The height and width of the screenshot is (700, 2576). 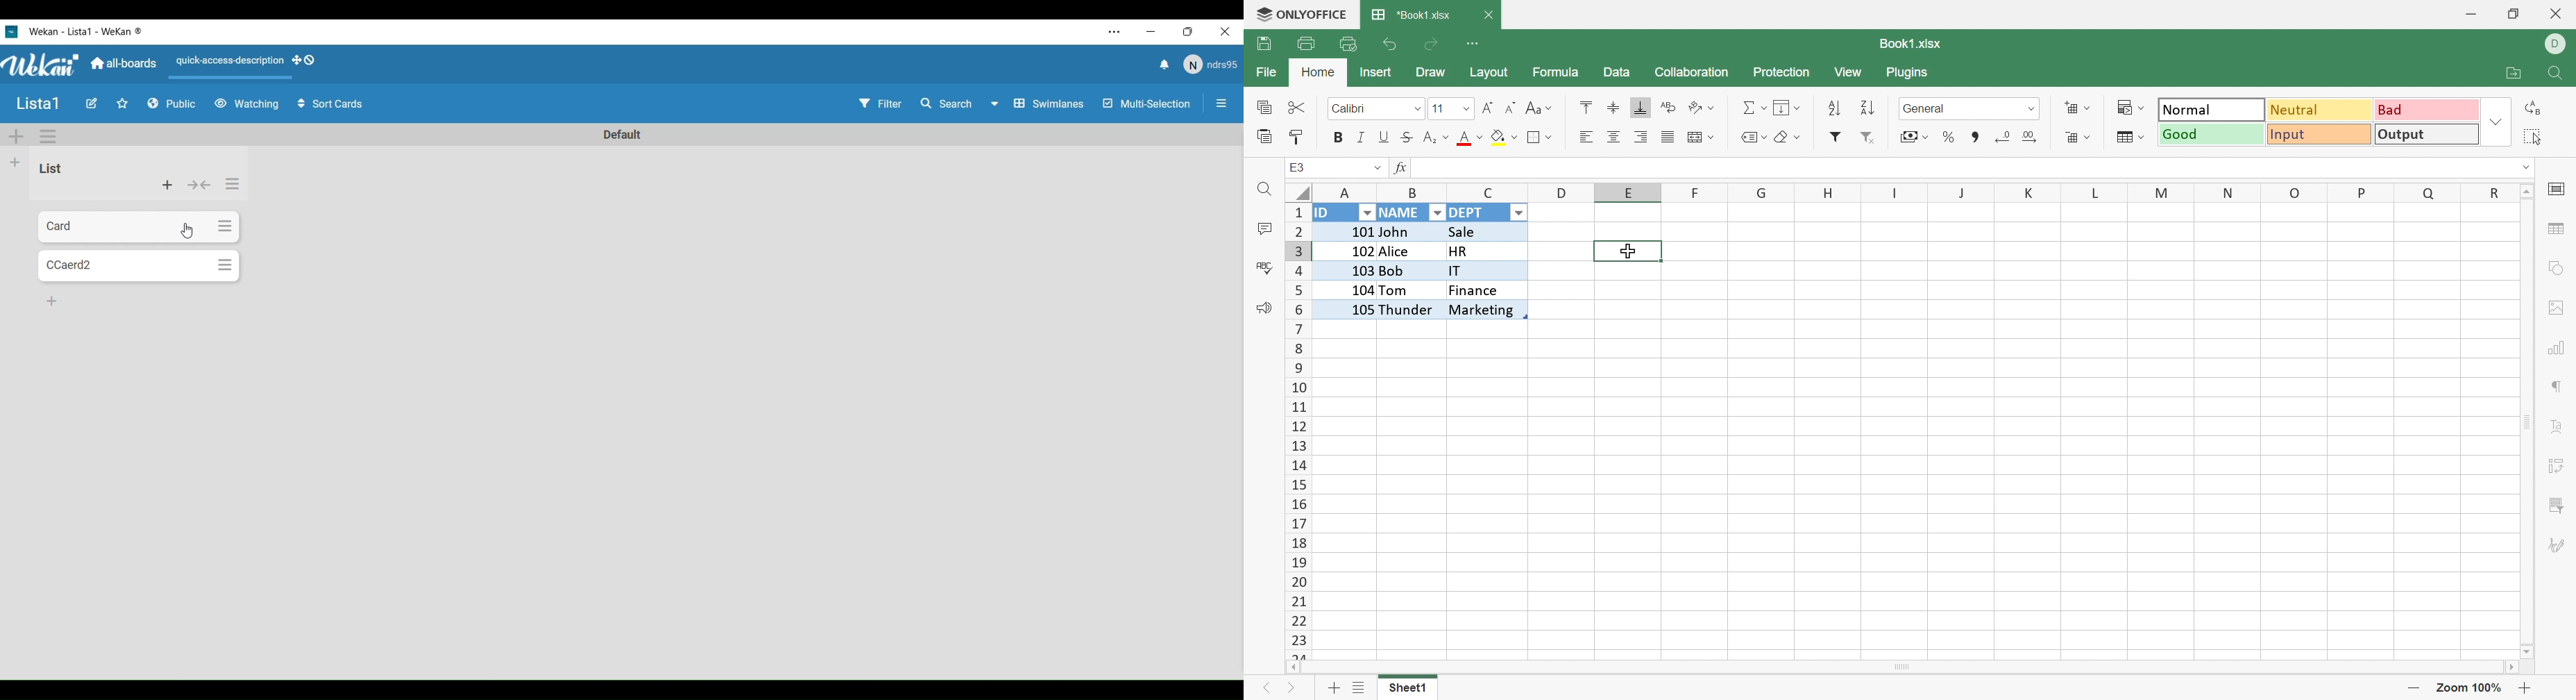 I want to click on Draw, so click(x=1432, y=72).